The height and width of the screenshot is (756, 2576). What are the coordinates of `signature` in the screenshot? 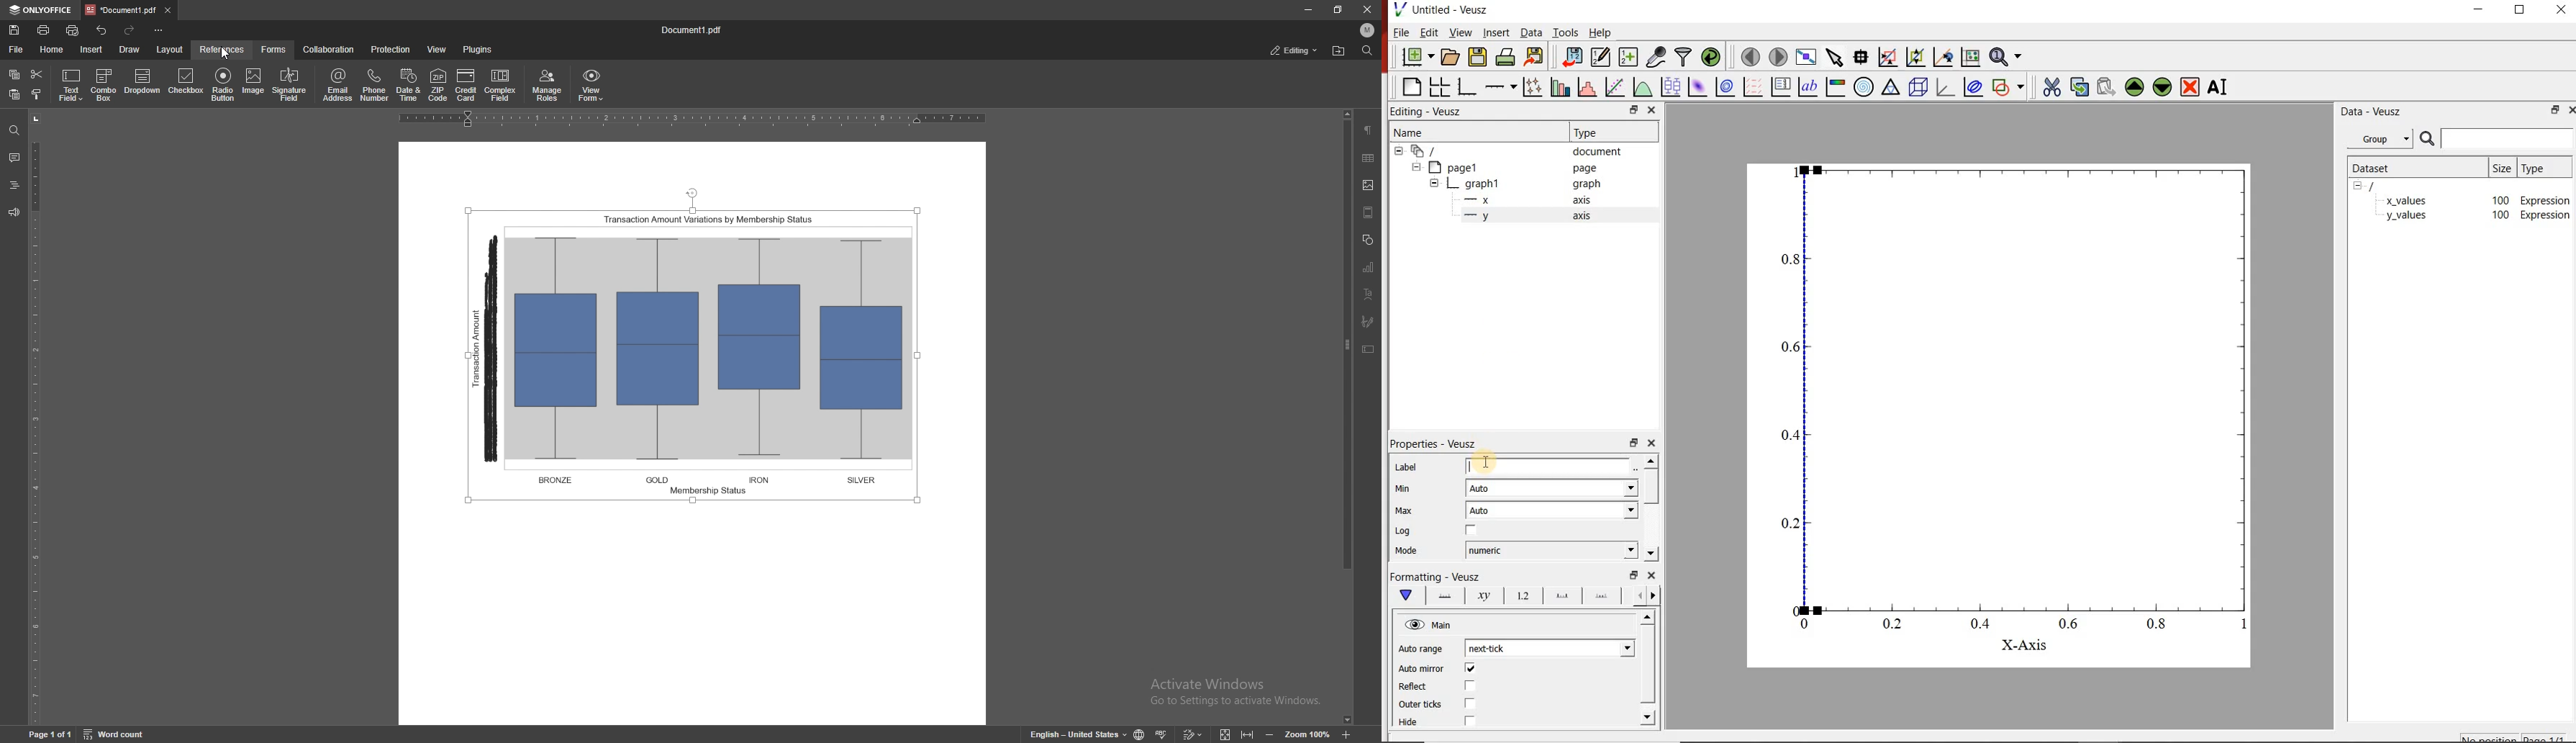 It's located at (1369, 322).